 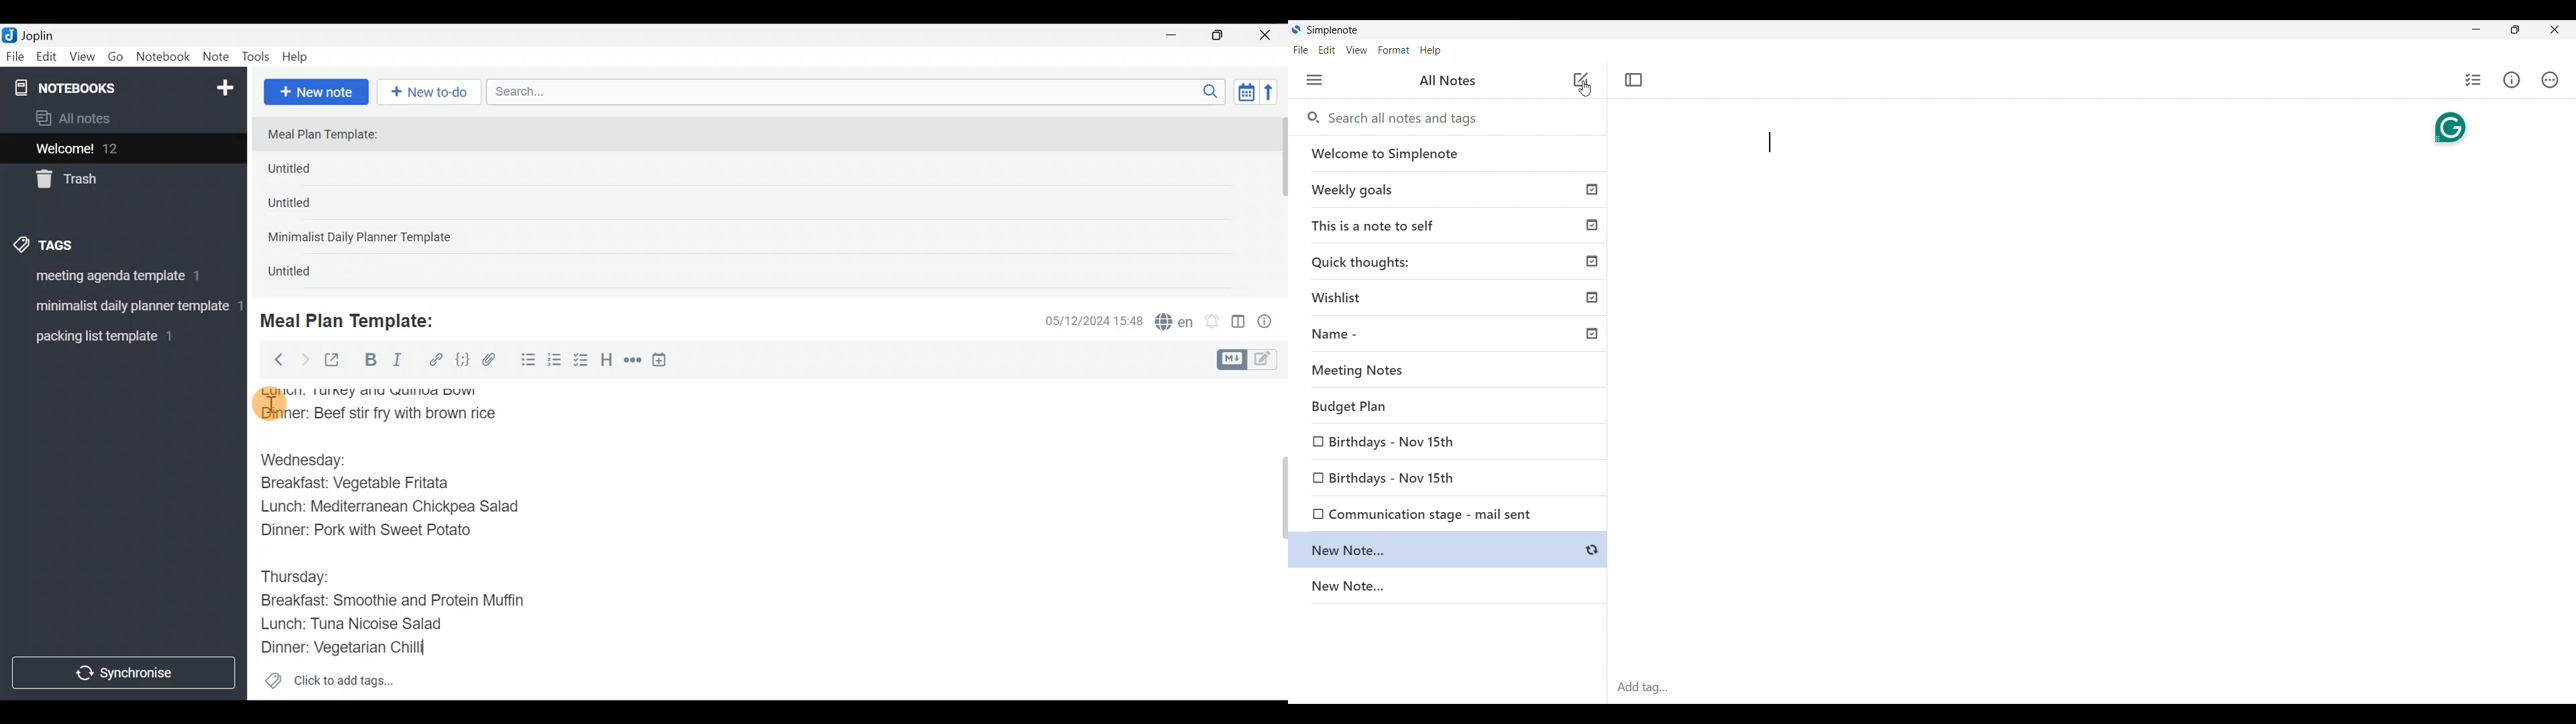 What do you see at coordinates (75, 243) in the screenshot?
I see `Tags` at bounding box center [75, 243].